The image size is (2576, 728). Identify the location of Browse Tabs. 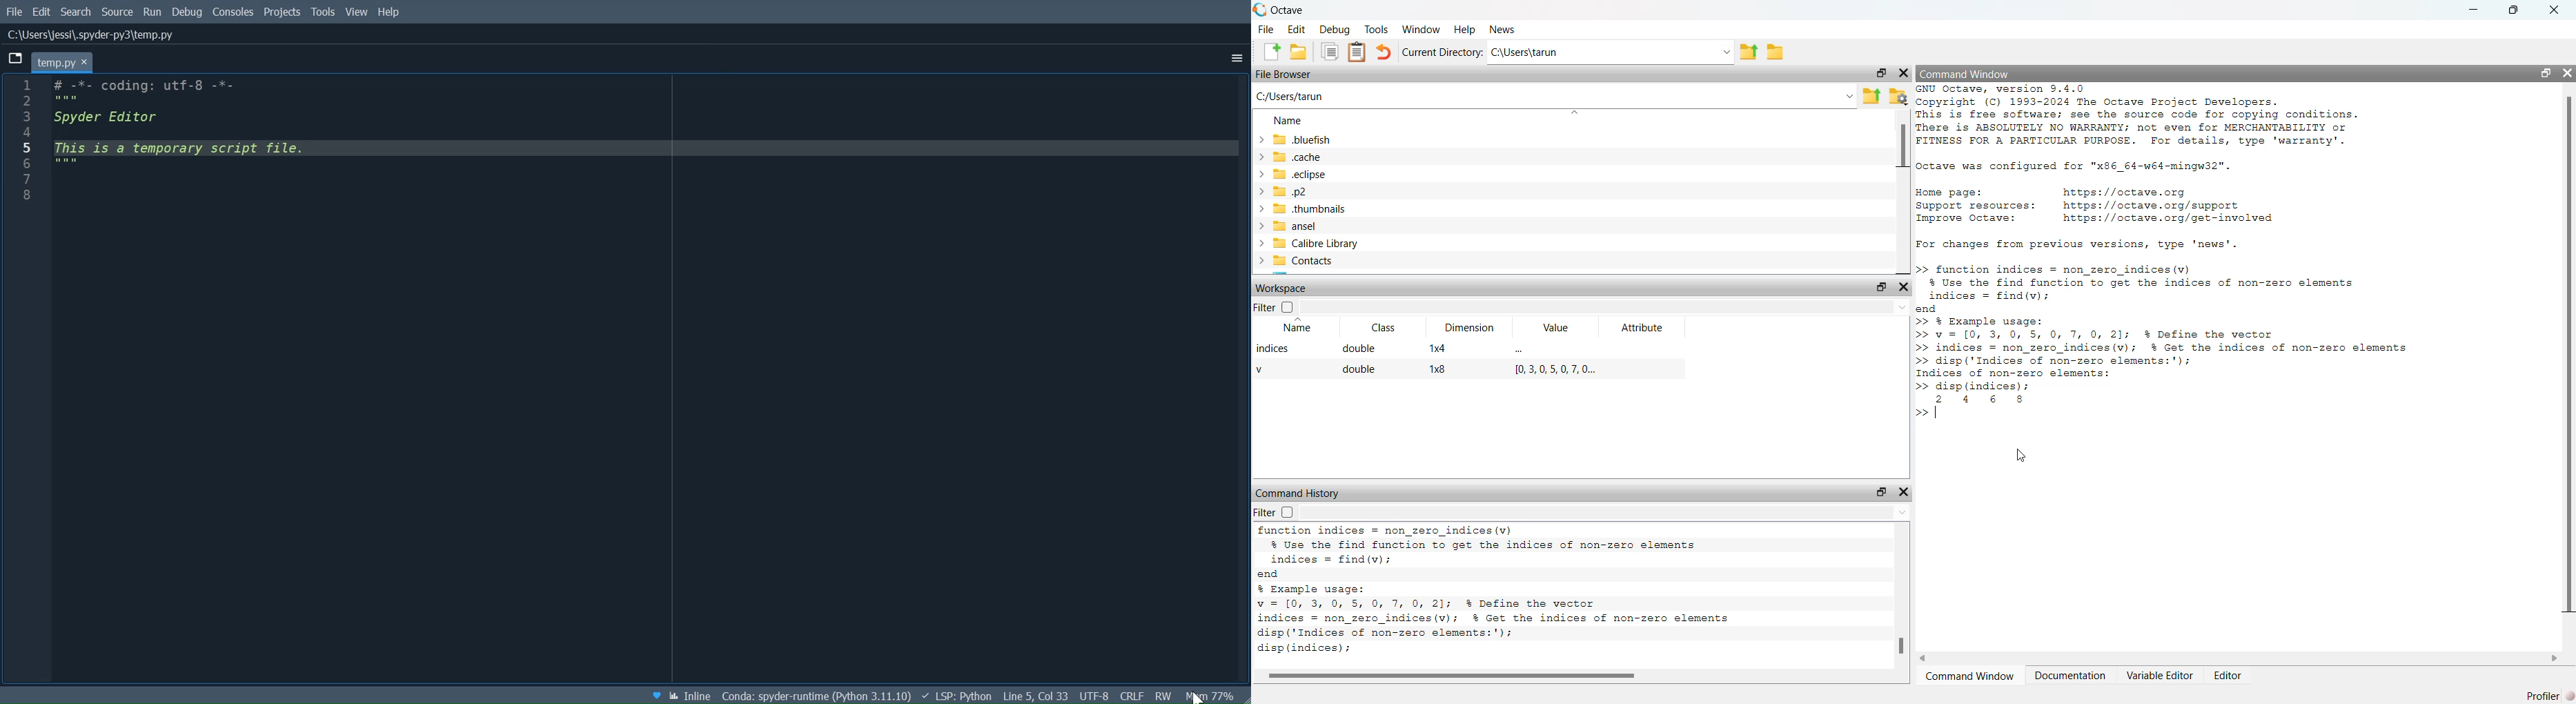
(15, 59).